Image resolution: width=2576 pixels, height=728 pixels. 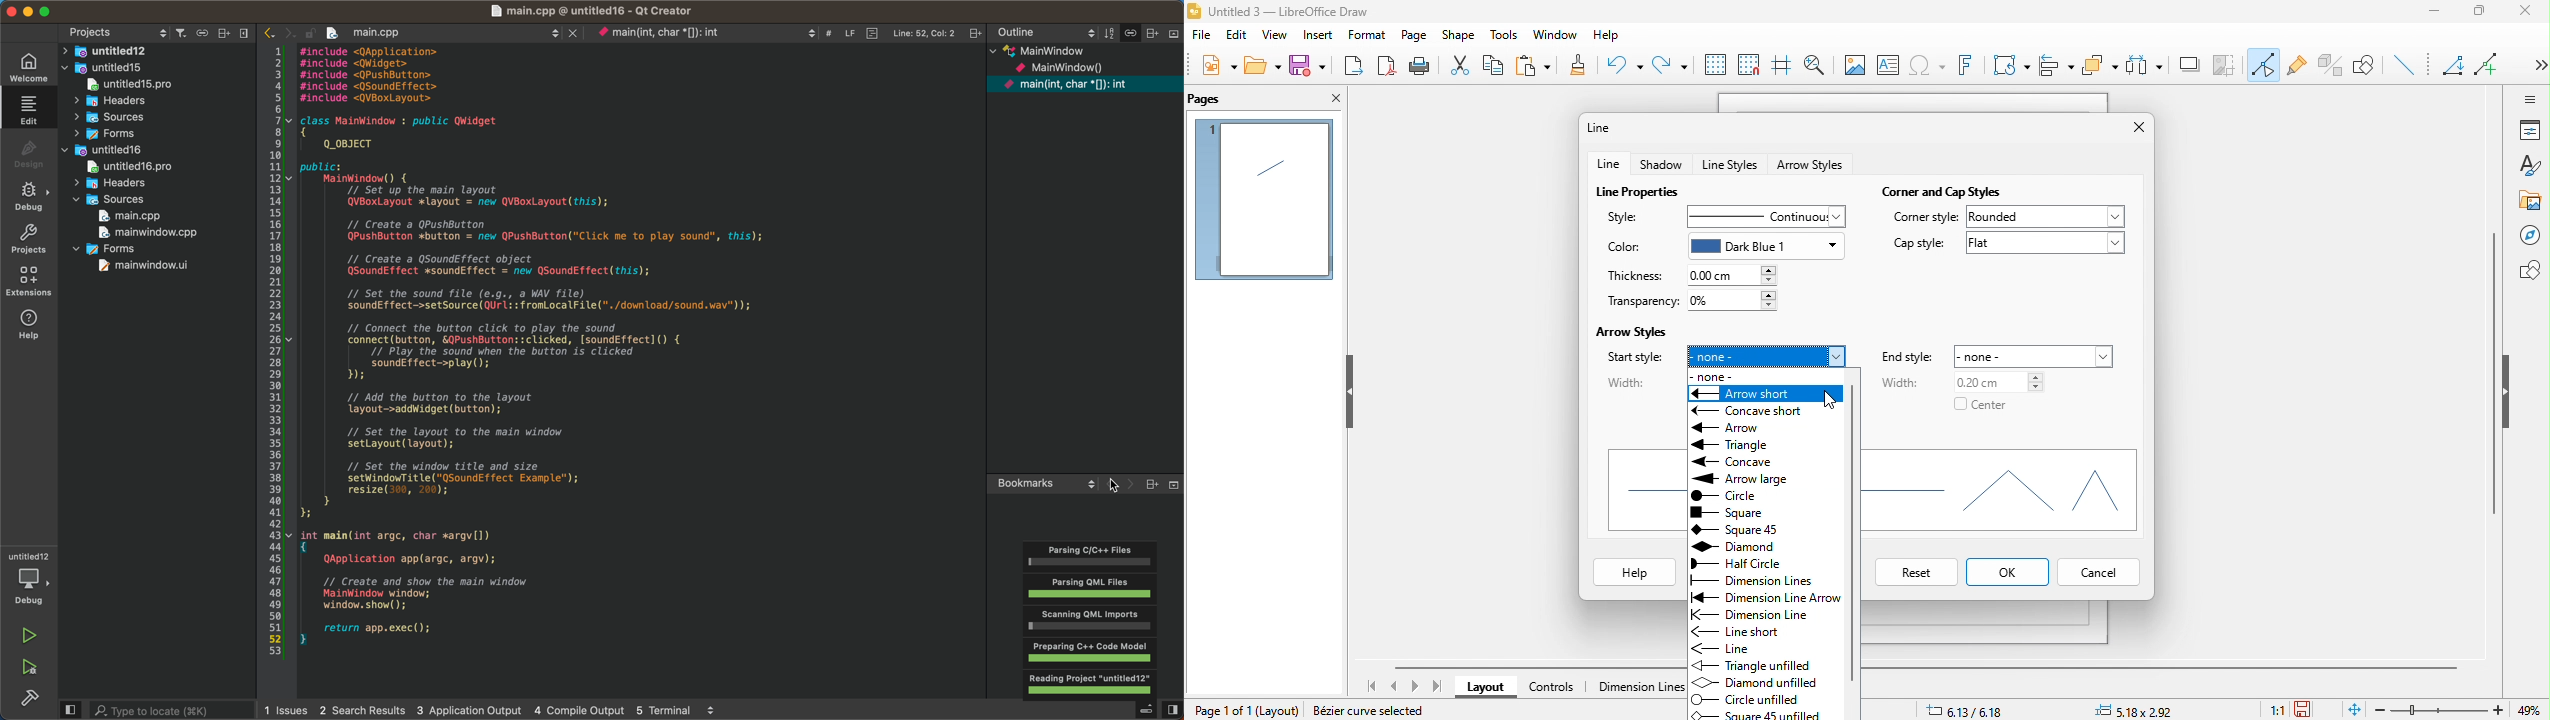 I want to click on line, so click(x=1606, y=127).